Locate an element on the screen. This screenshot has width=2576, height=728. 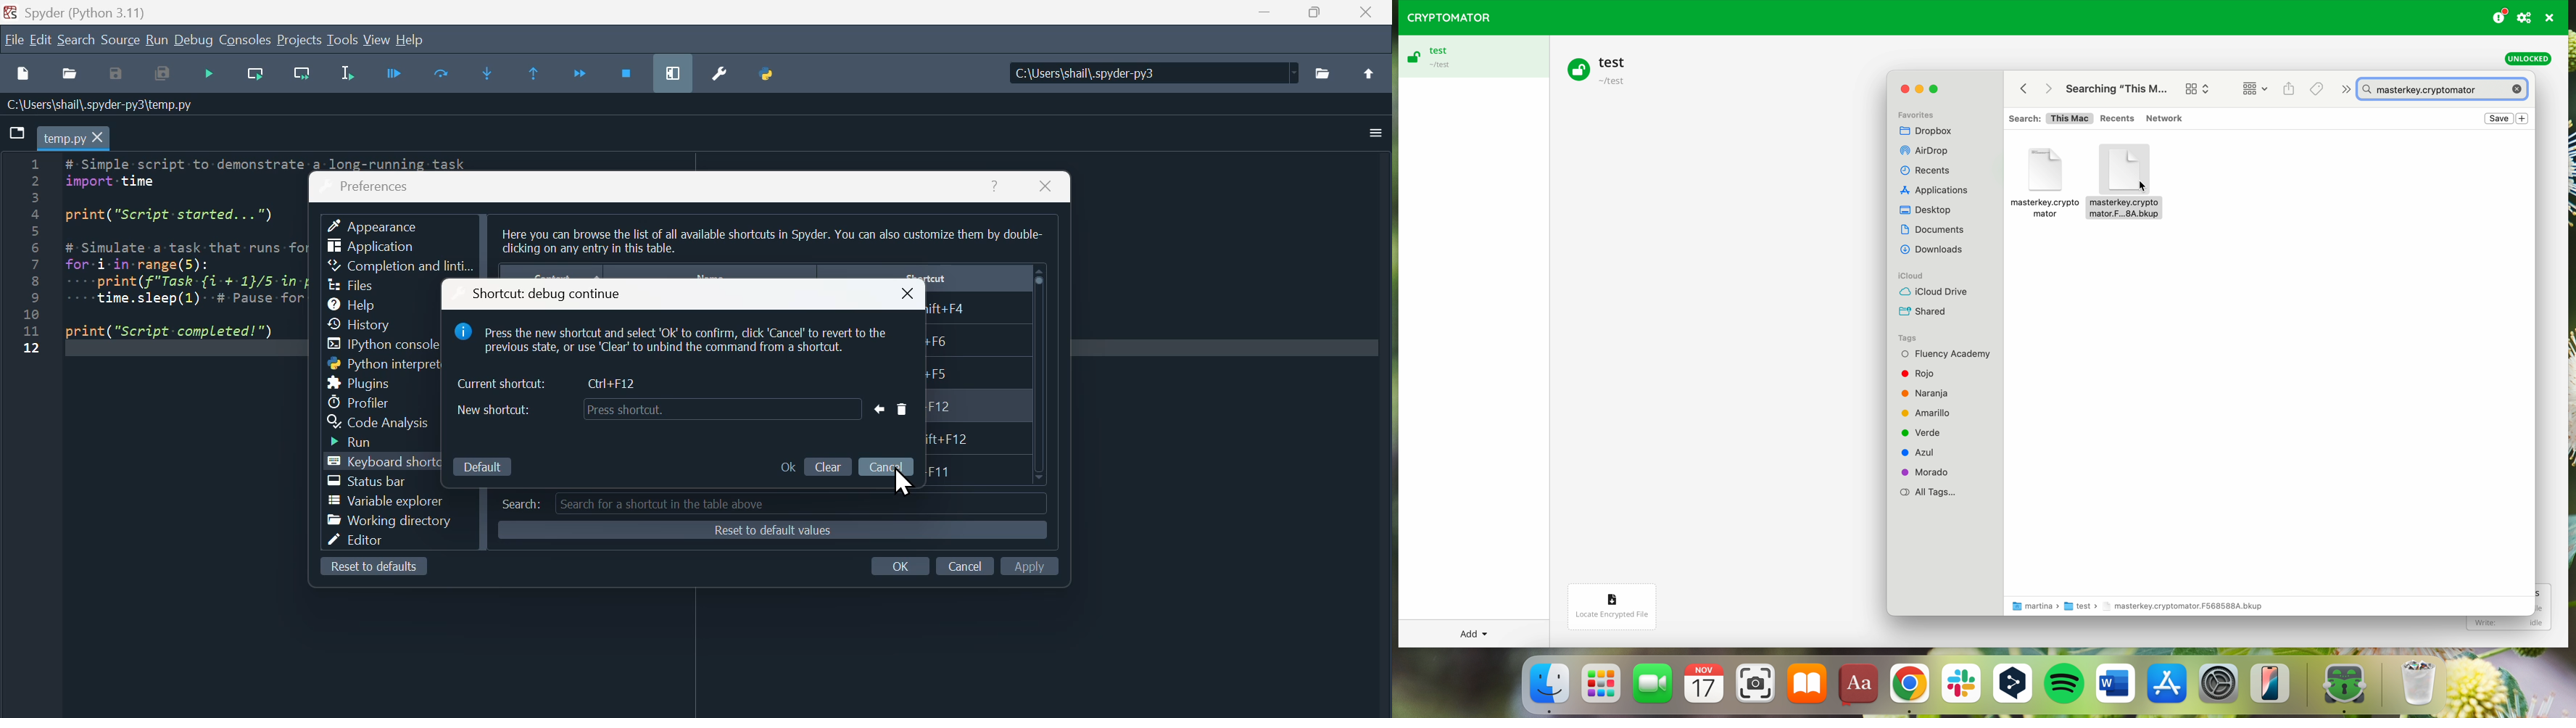
run is located at coordinates (156, 38).